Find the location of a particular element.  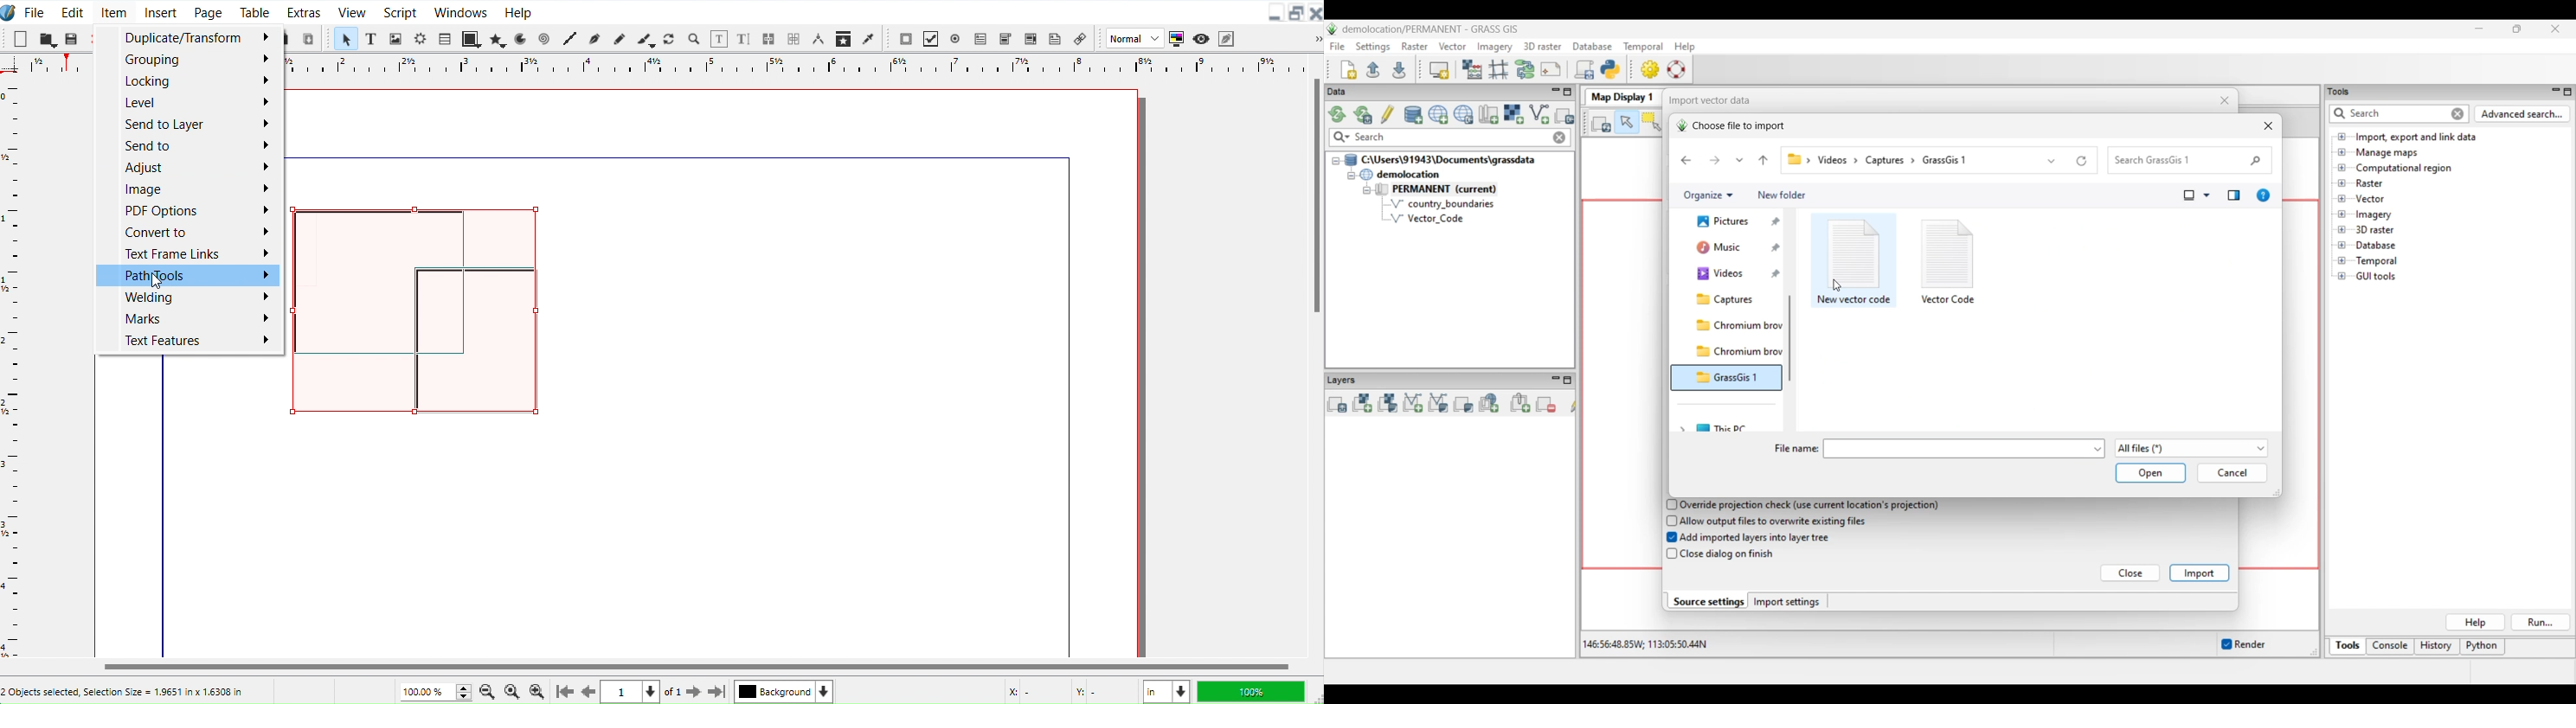

Page is located at coordinates (207, 11).